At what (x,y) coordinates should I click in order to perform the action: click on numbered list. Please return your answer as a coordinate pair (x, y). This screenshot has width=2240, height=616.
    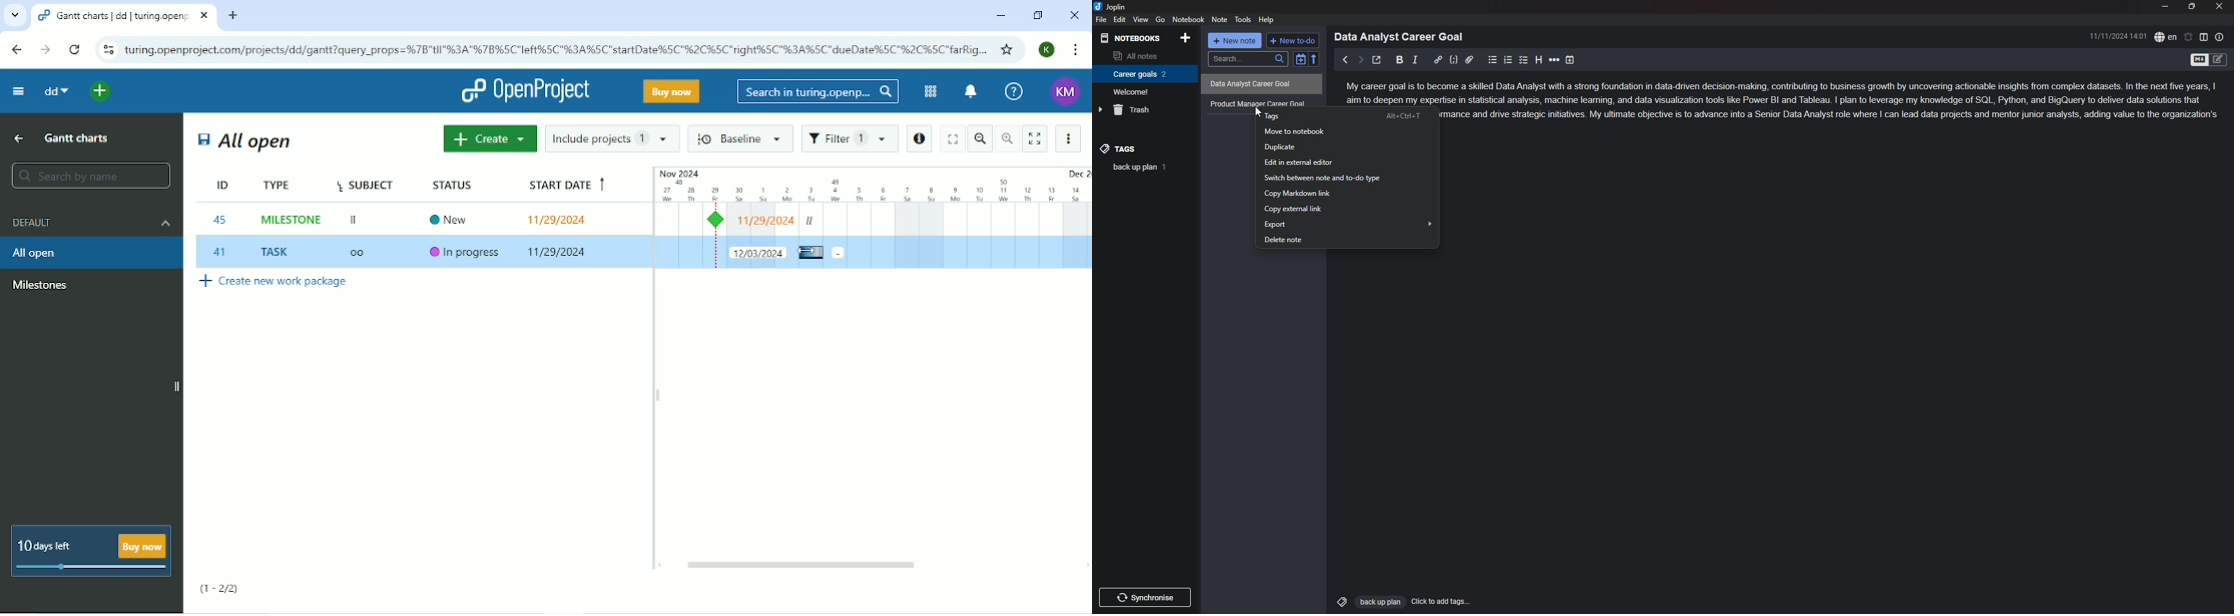
    Looking at the image, I should click on (1508, 61).